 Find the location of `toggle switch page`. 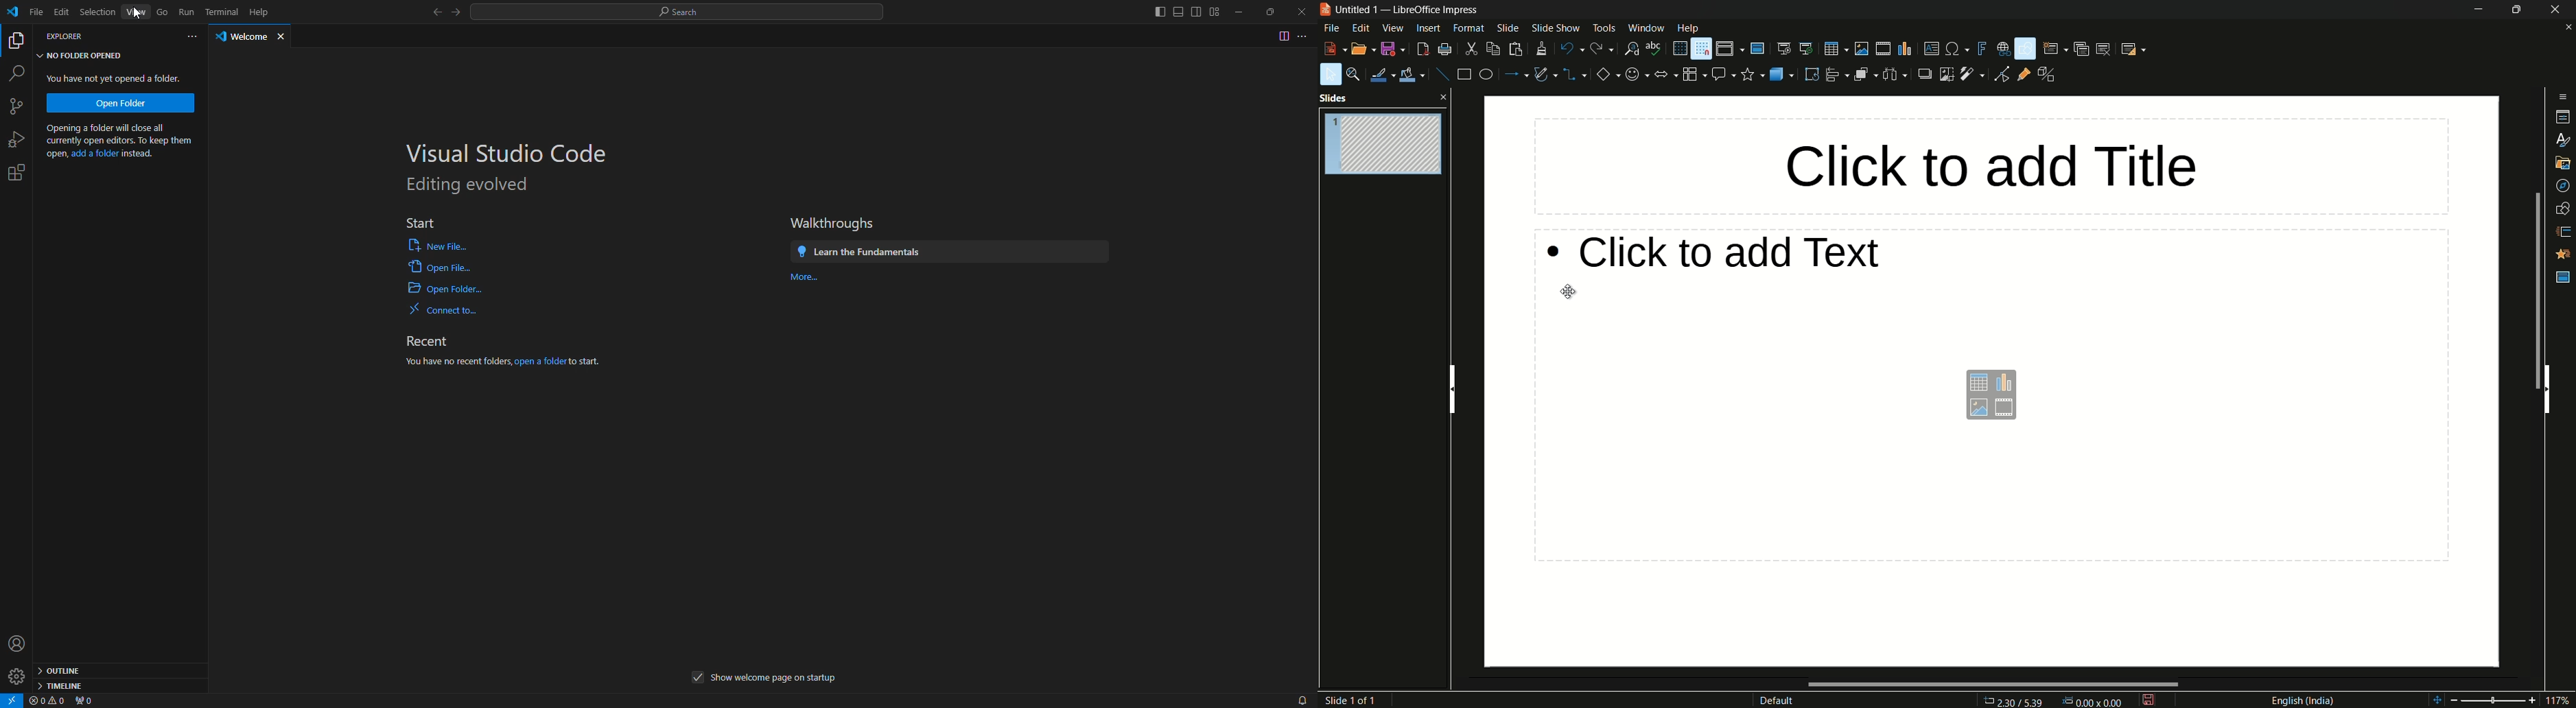

toggle switch page is located at coordinates (1283, 38).